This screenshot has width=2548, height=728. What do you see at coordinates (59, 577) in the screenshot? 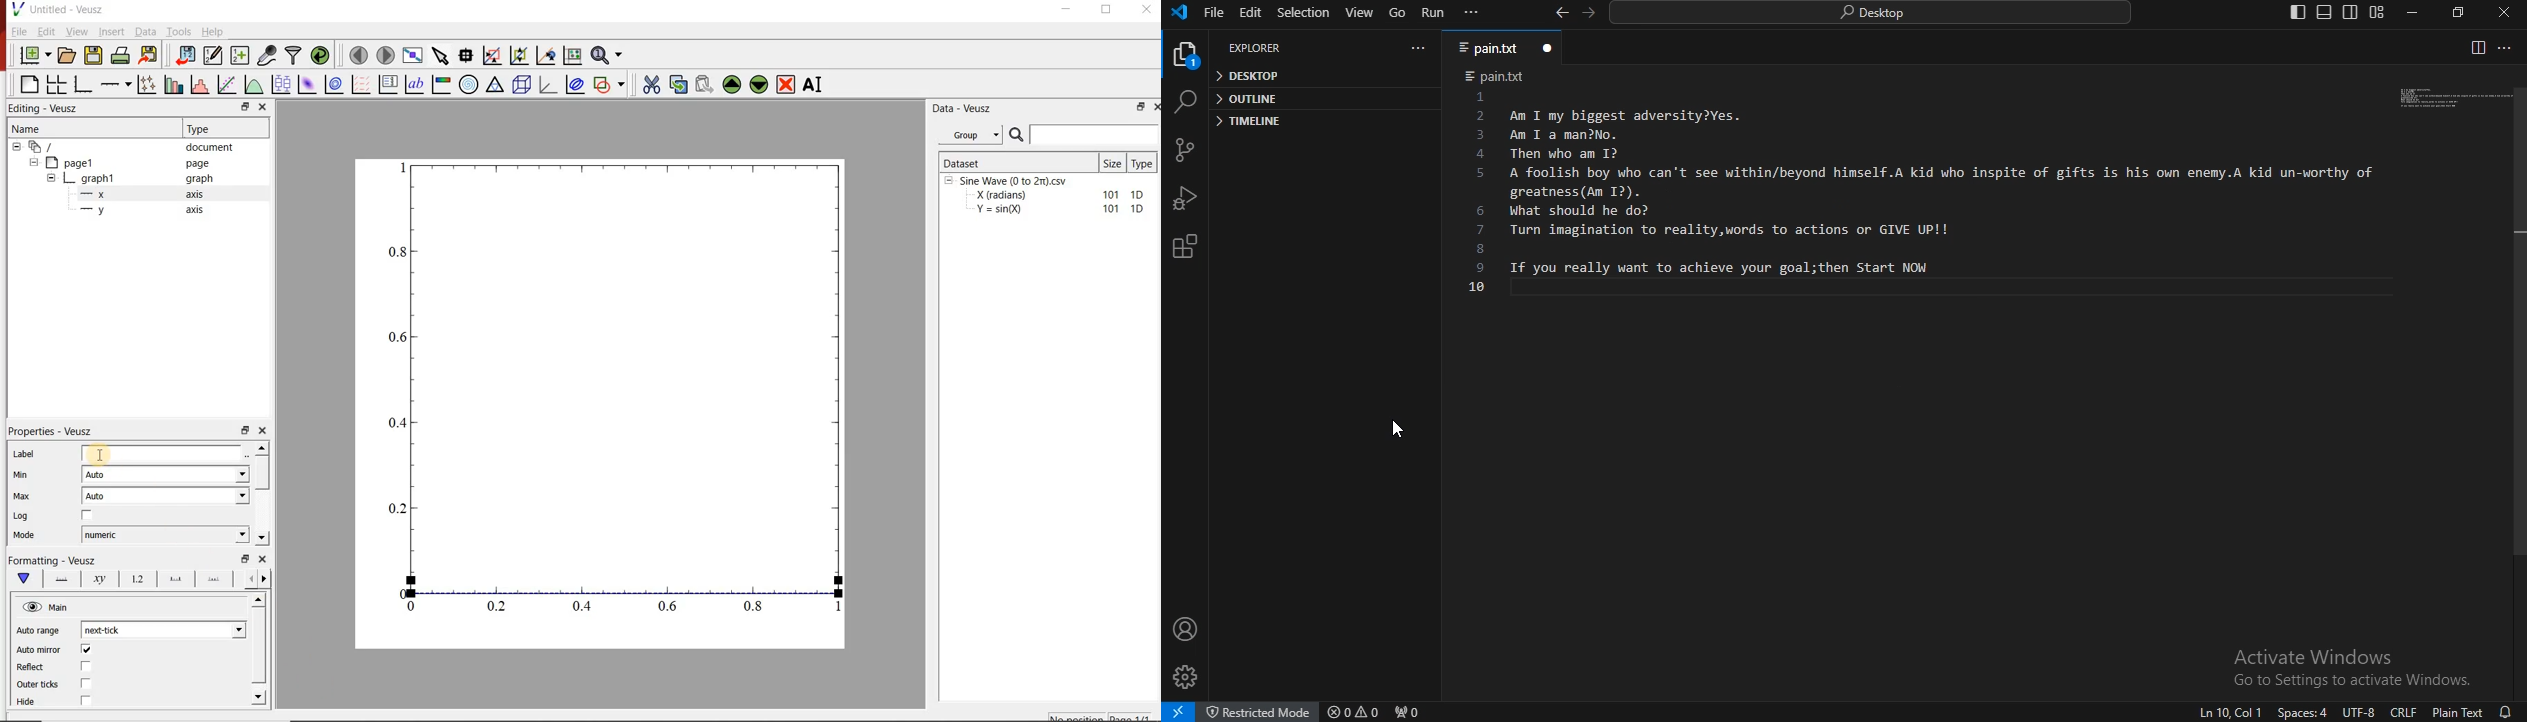
I see `options` at bounding box center [59, 577].